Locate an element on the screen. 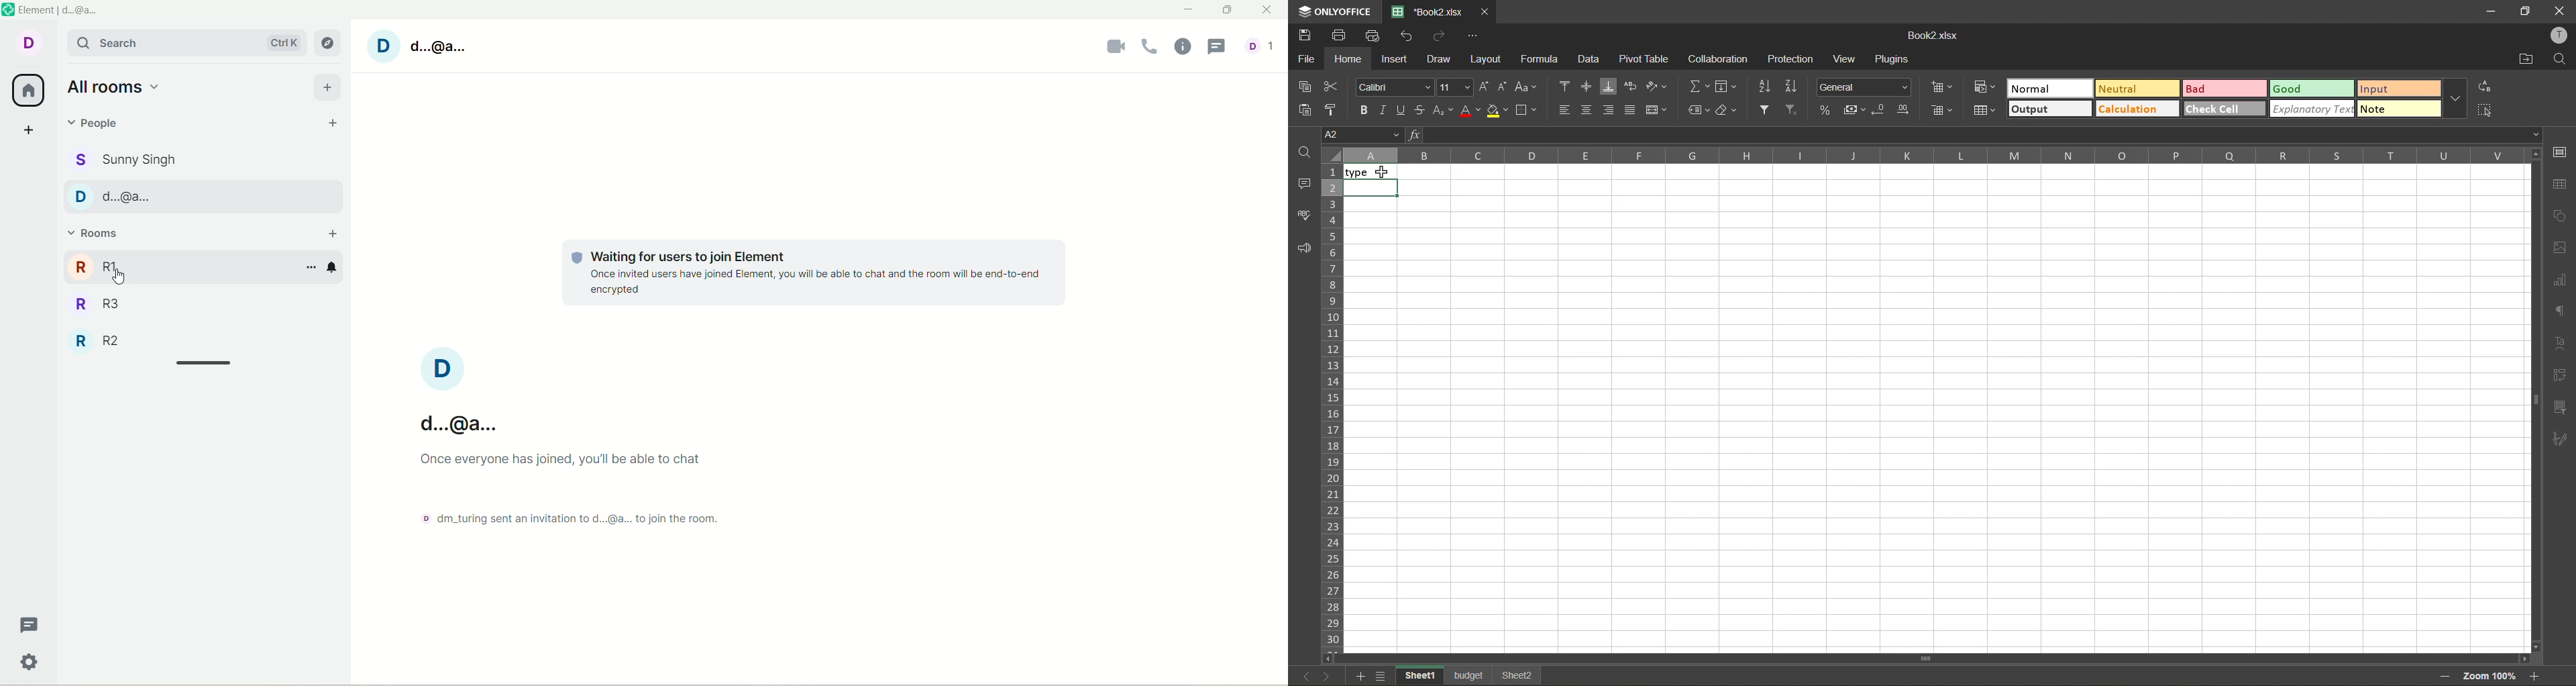 This screenshot has height=700, width=2576. add is located at coordinates (329, 88).